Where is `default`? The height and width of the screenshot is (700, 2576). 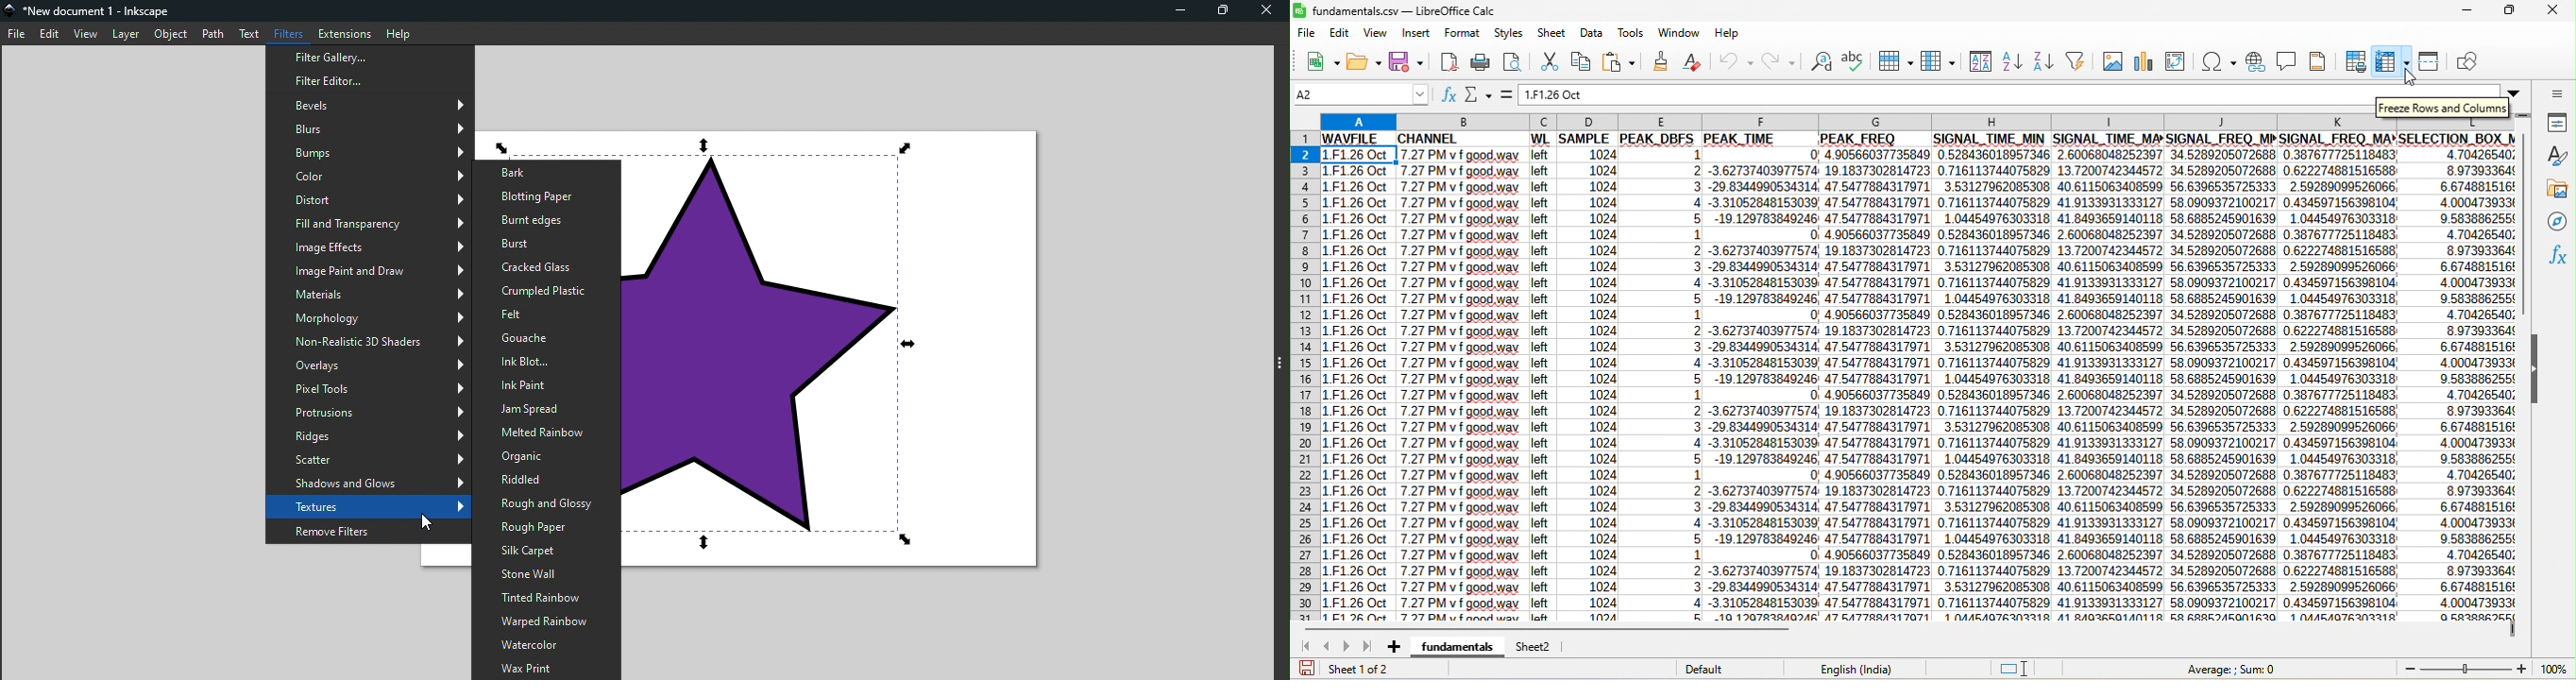 default is located at coordinates (1722, 669).